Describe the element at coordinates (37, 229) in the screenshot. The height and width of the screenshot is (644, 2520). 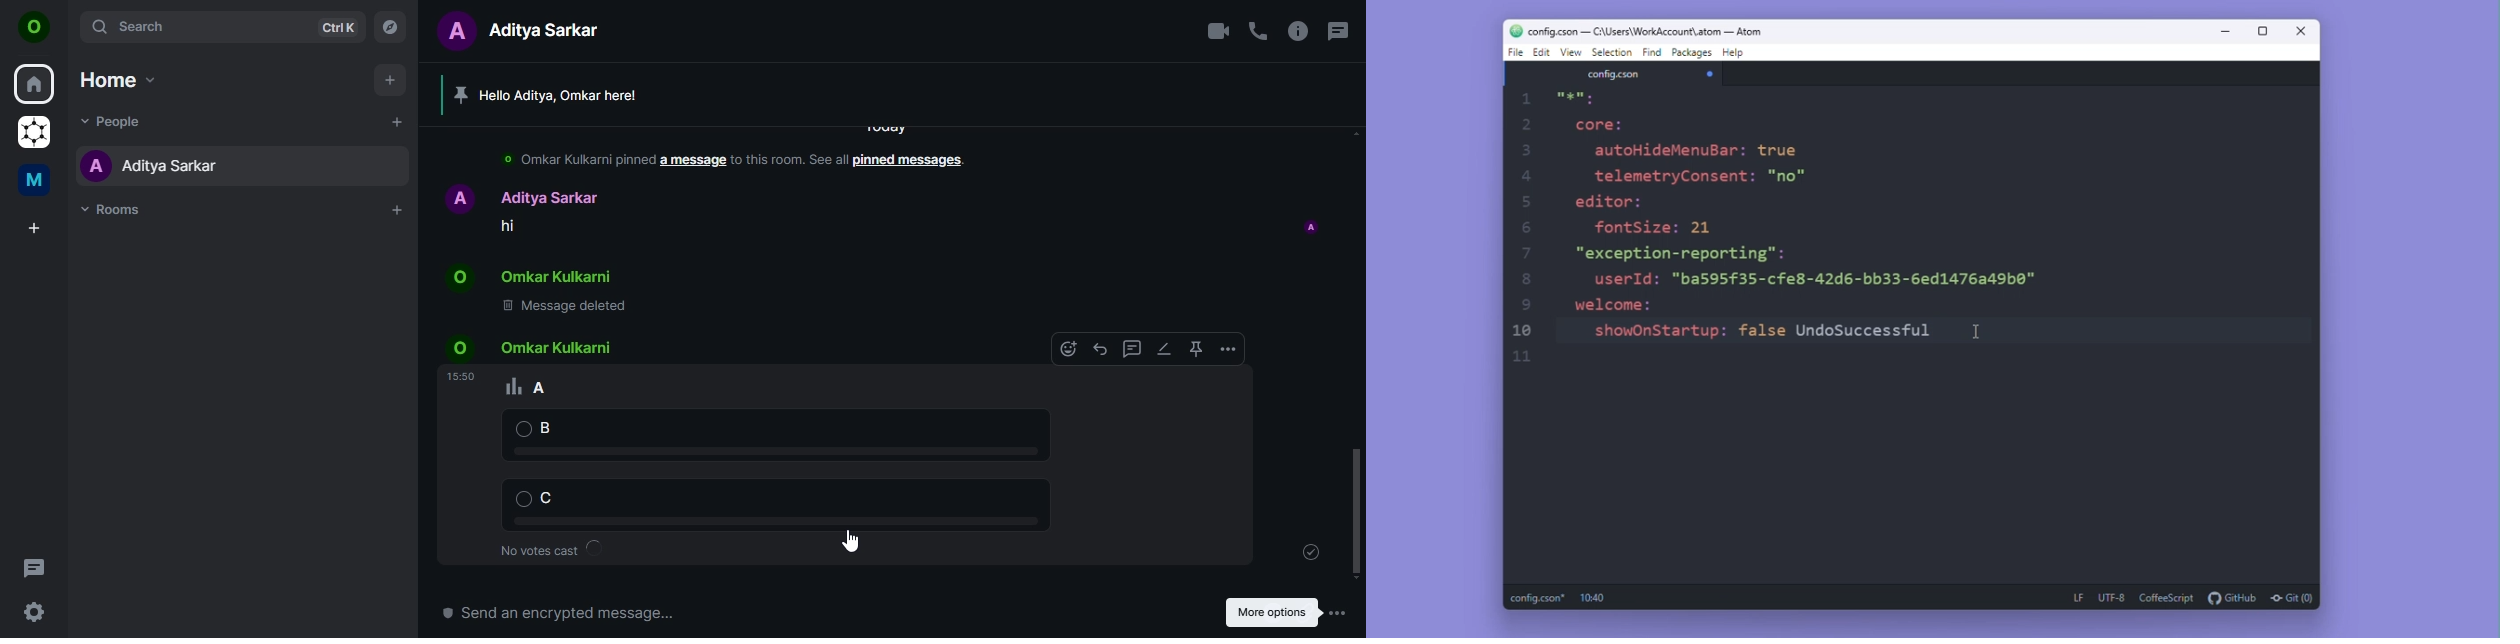
I see `create a space` at that location.